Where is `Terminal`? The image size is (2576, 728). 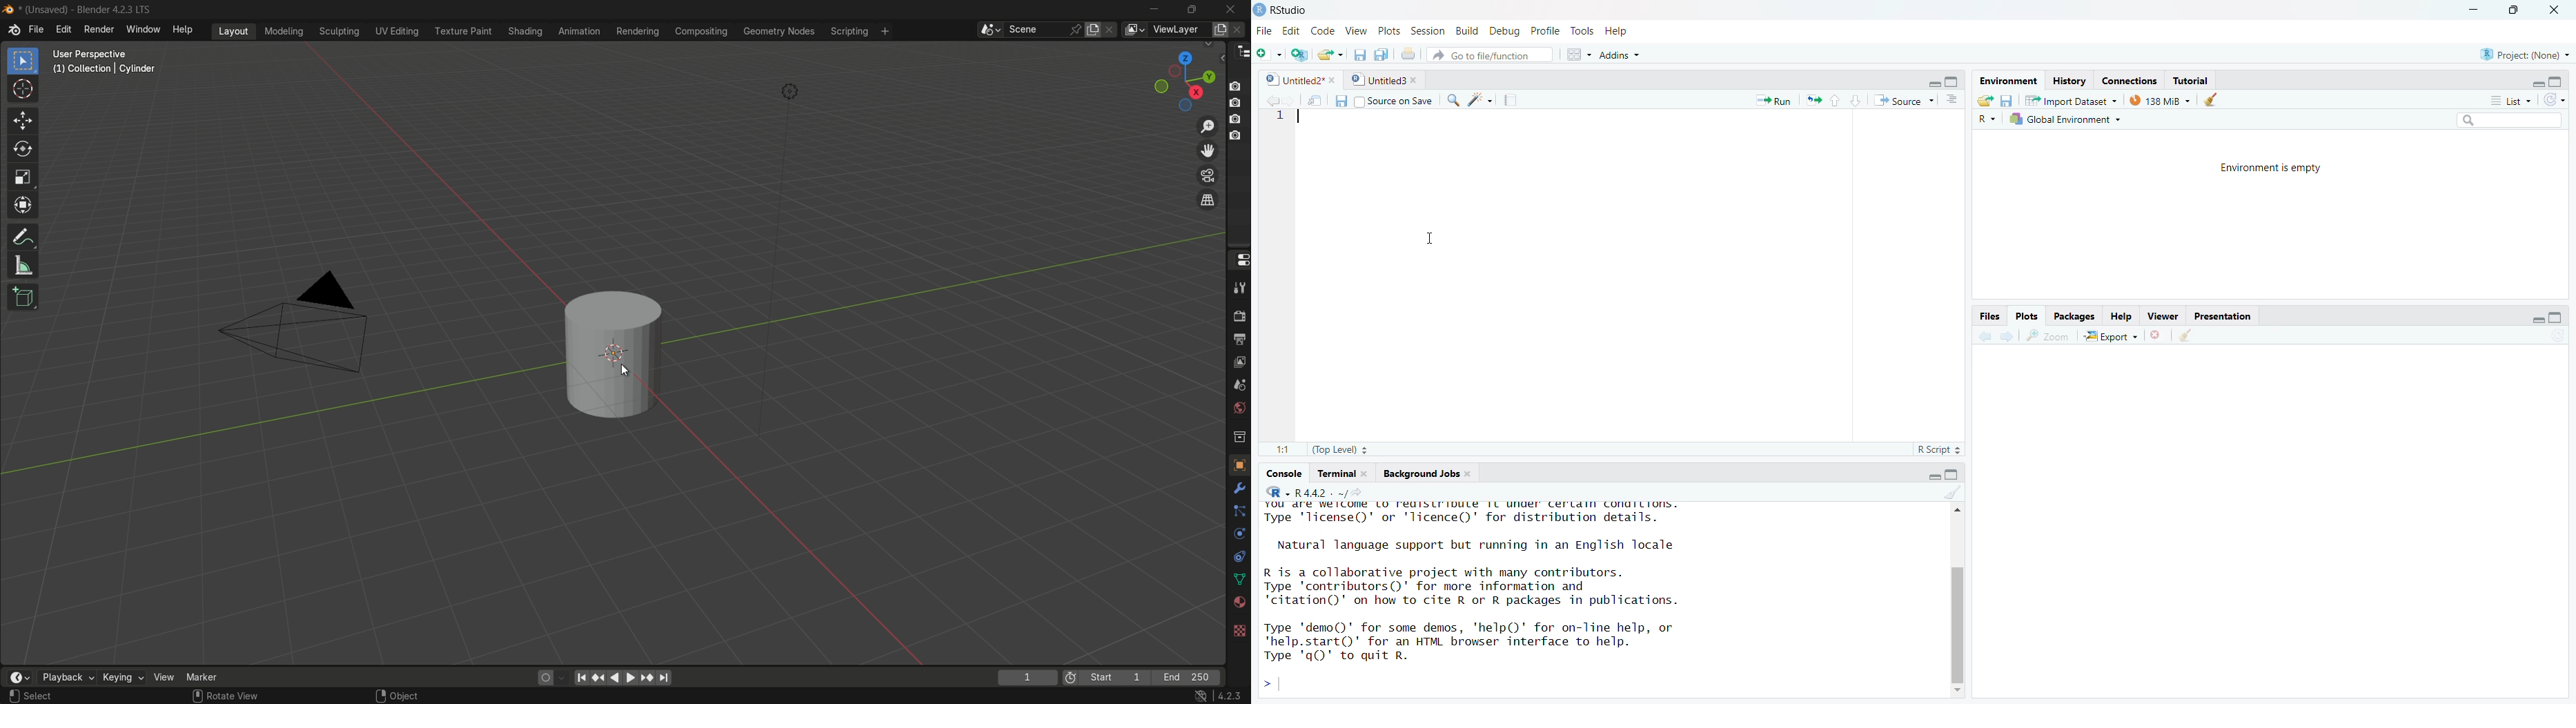 Terminal is located at coordinates (1339, 472).